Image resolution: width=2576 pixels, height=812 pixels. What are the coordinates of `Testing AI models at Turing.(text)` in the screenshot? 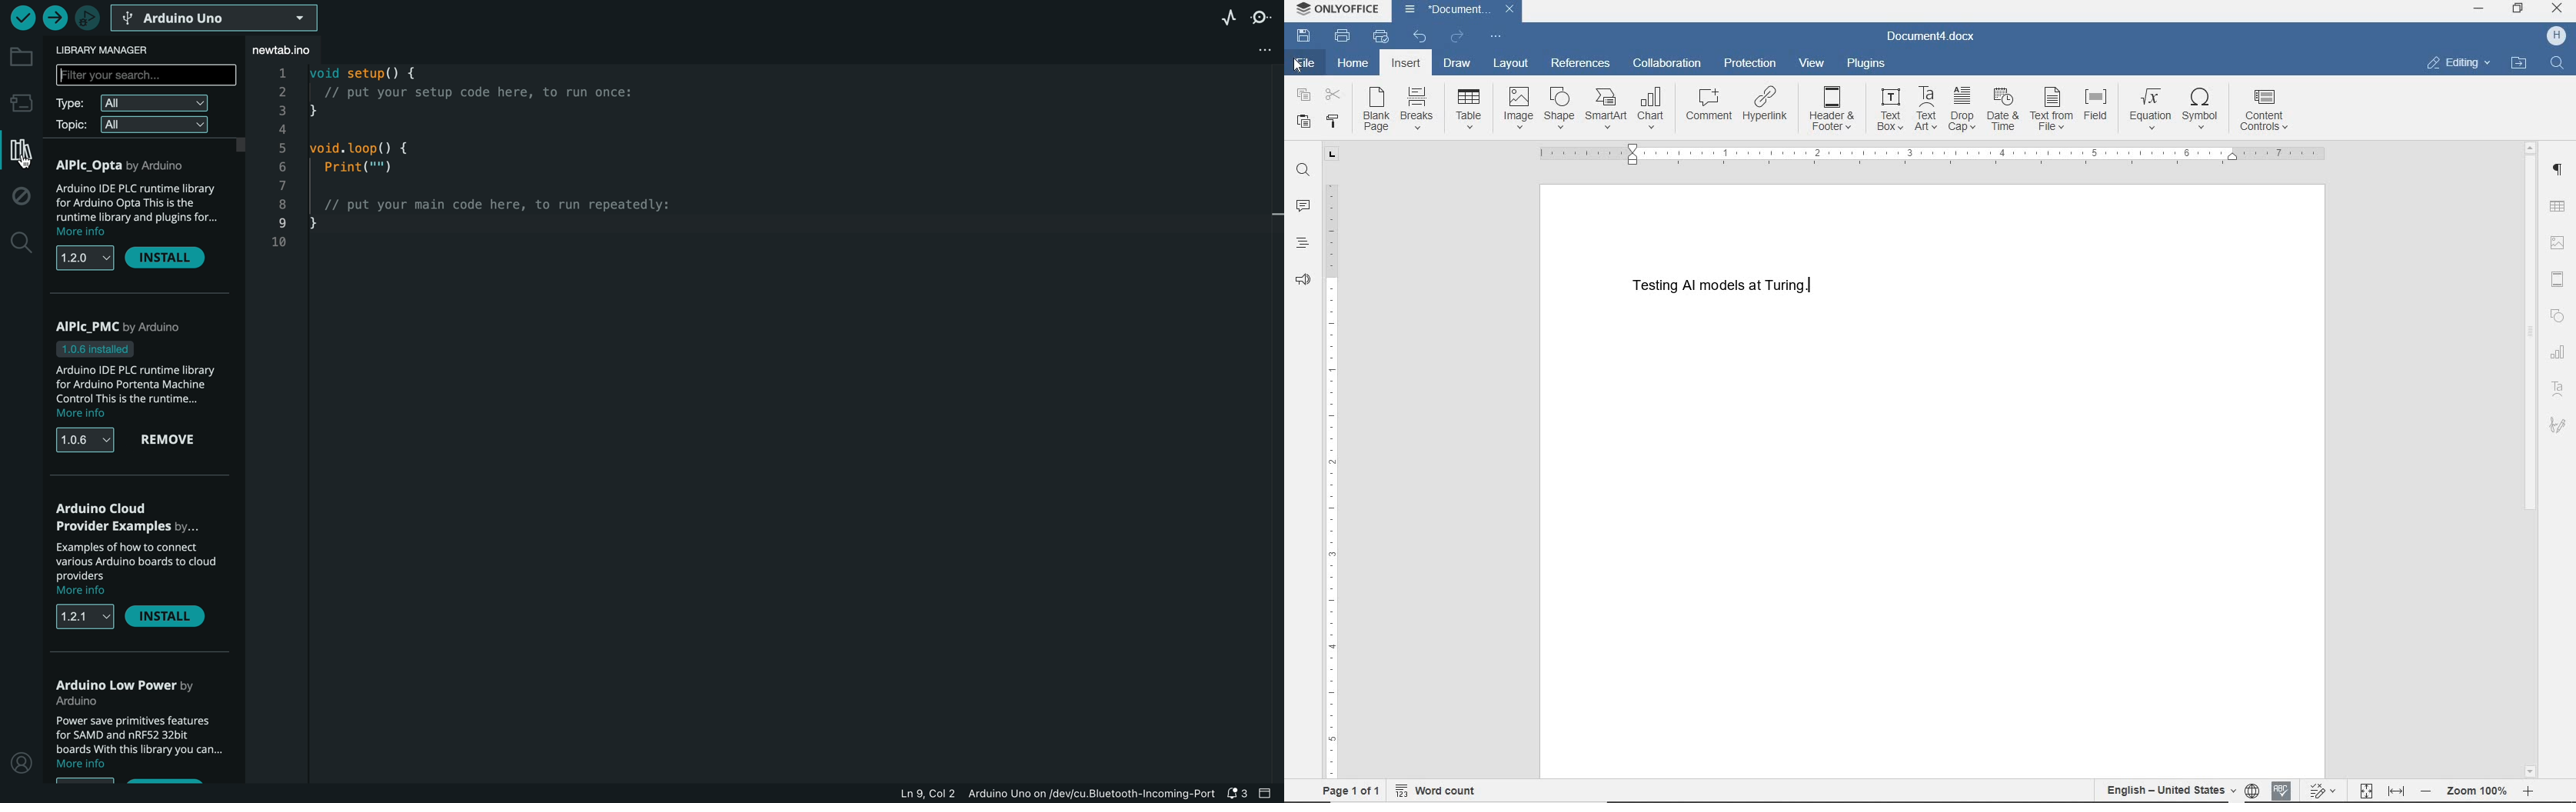 It's located at (1756, 283).